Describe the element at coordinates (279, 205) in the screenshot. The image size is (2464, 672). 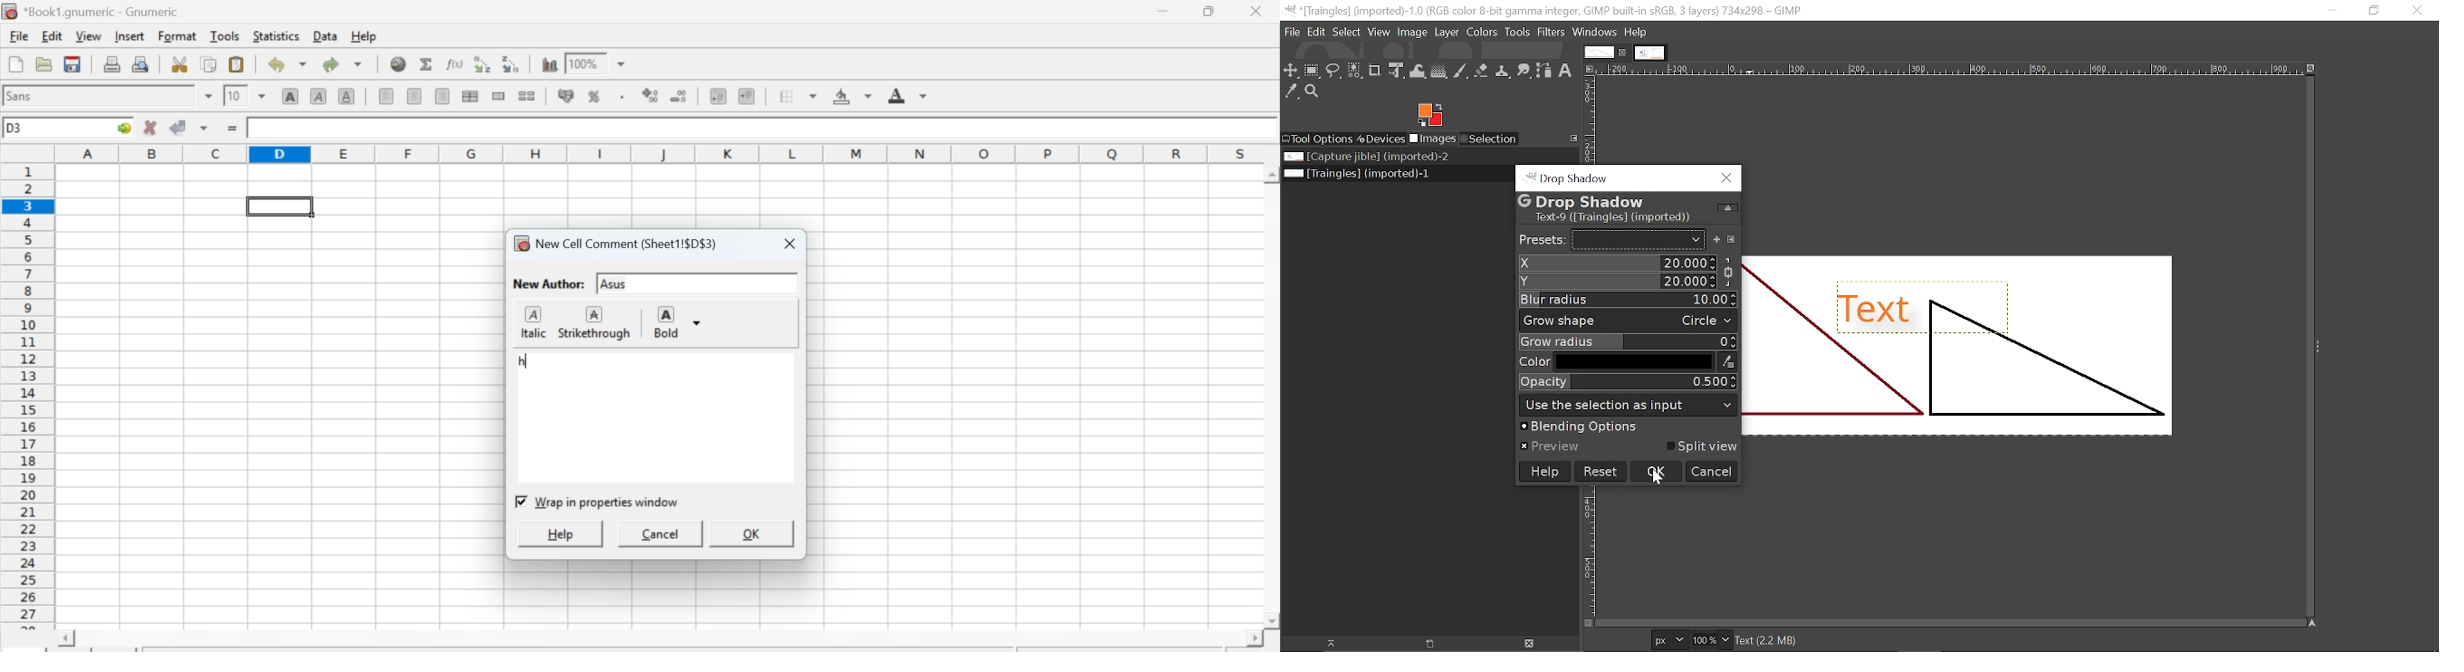
I see `selected cell` at that location.